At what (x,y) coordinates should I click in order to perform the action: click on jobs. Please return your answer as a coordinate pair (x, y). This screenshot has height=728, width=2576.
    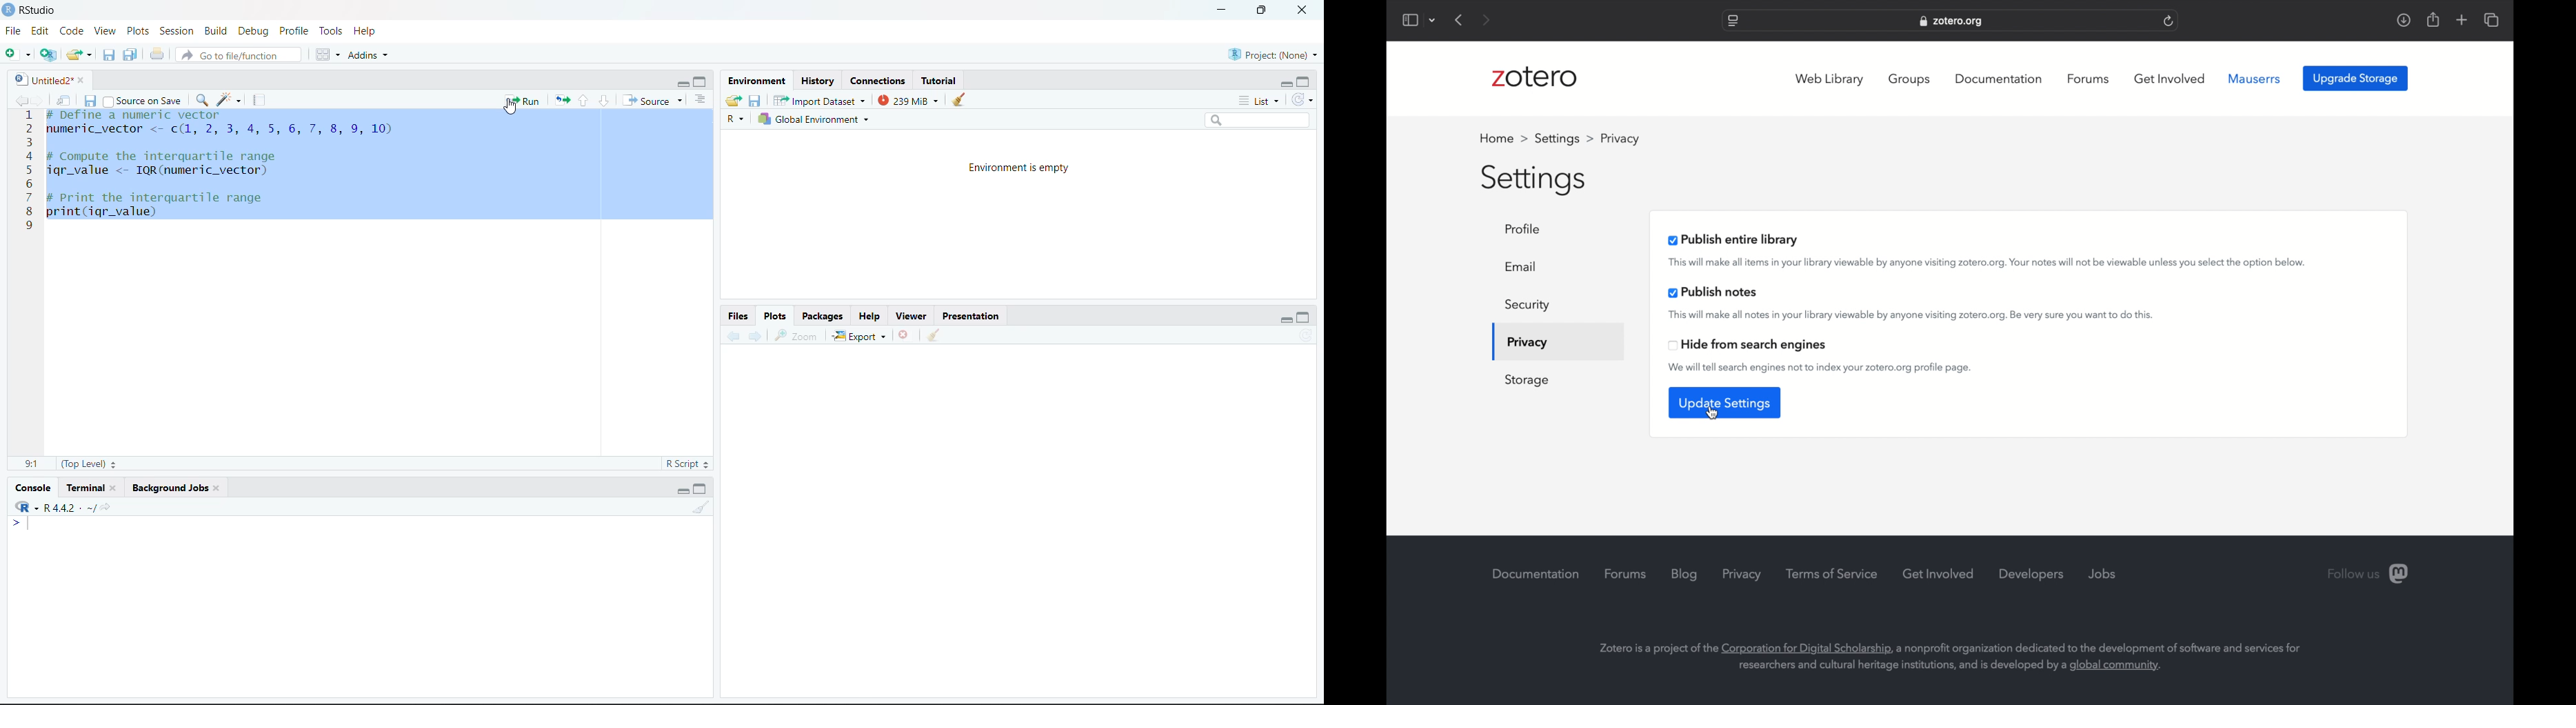
    Looking at the image, I should click on (2102, 574).